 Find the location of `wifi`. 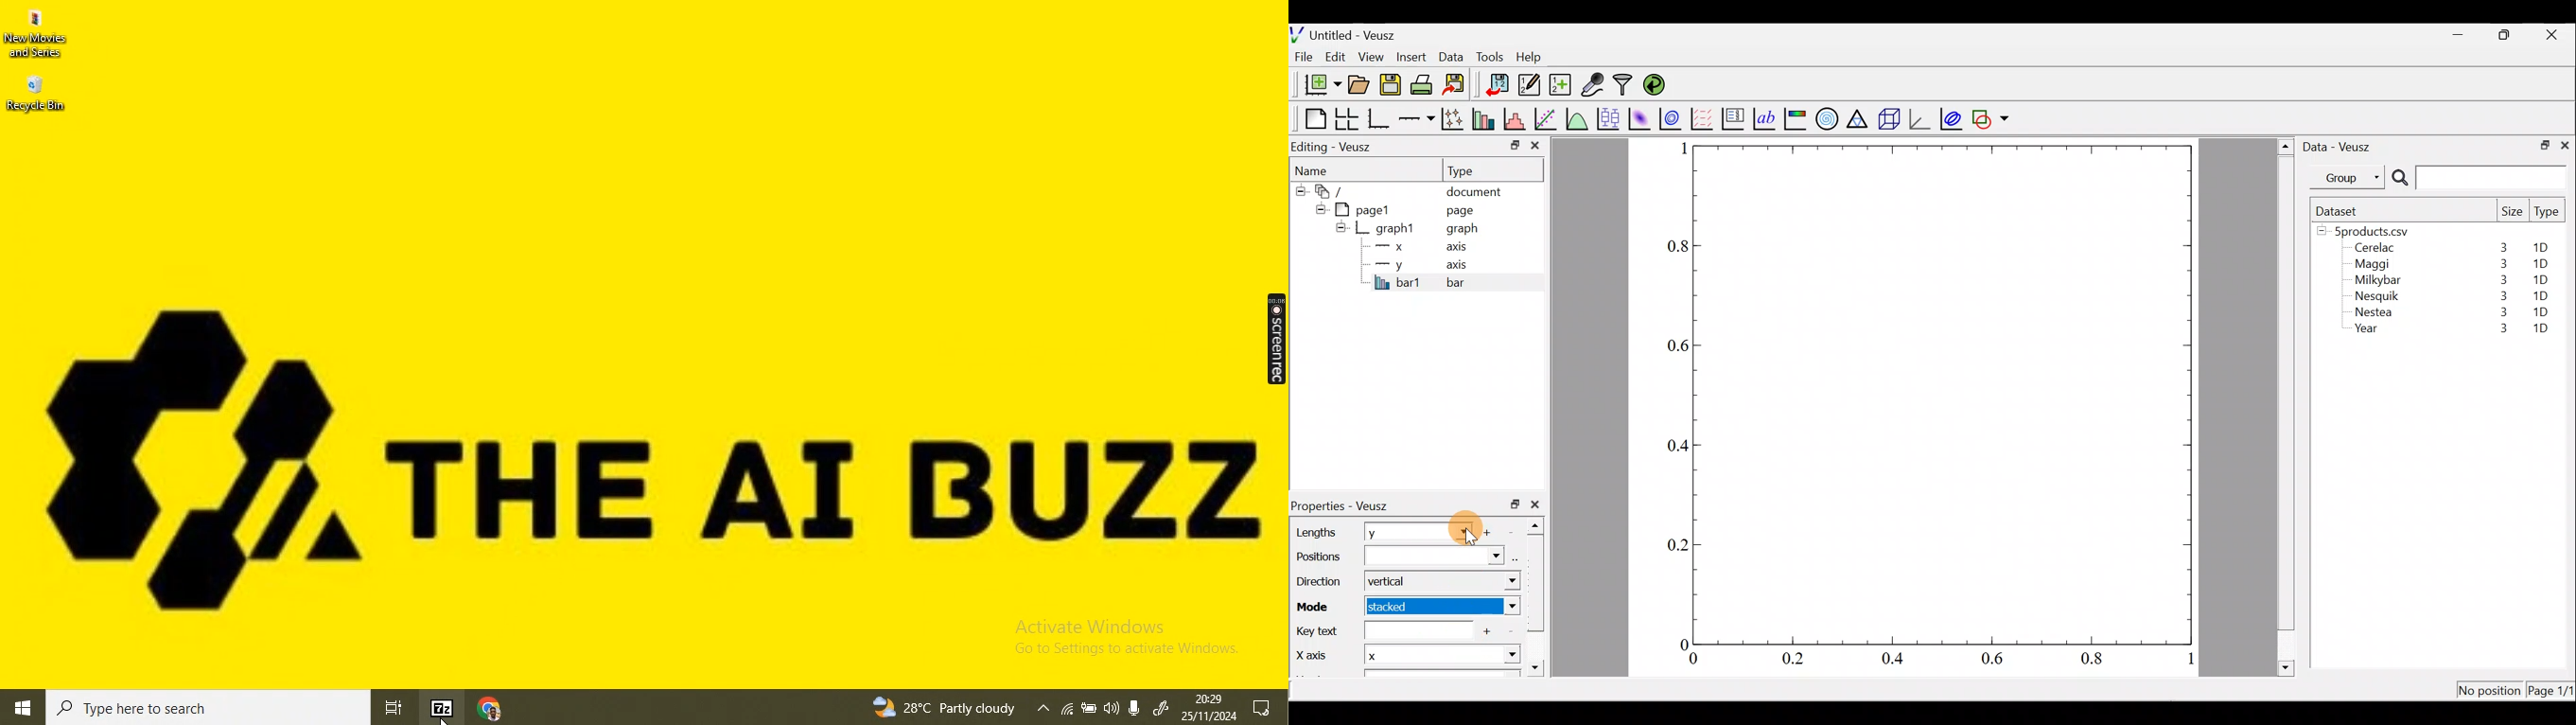

wifi is located at coordinates (1066, 711).